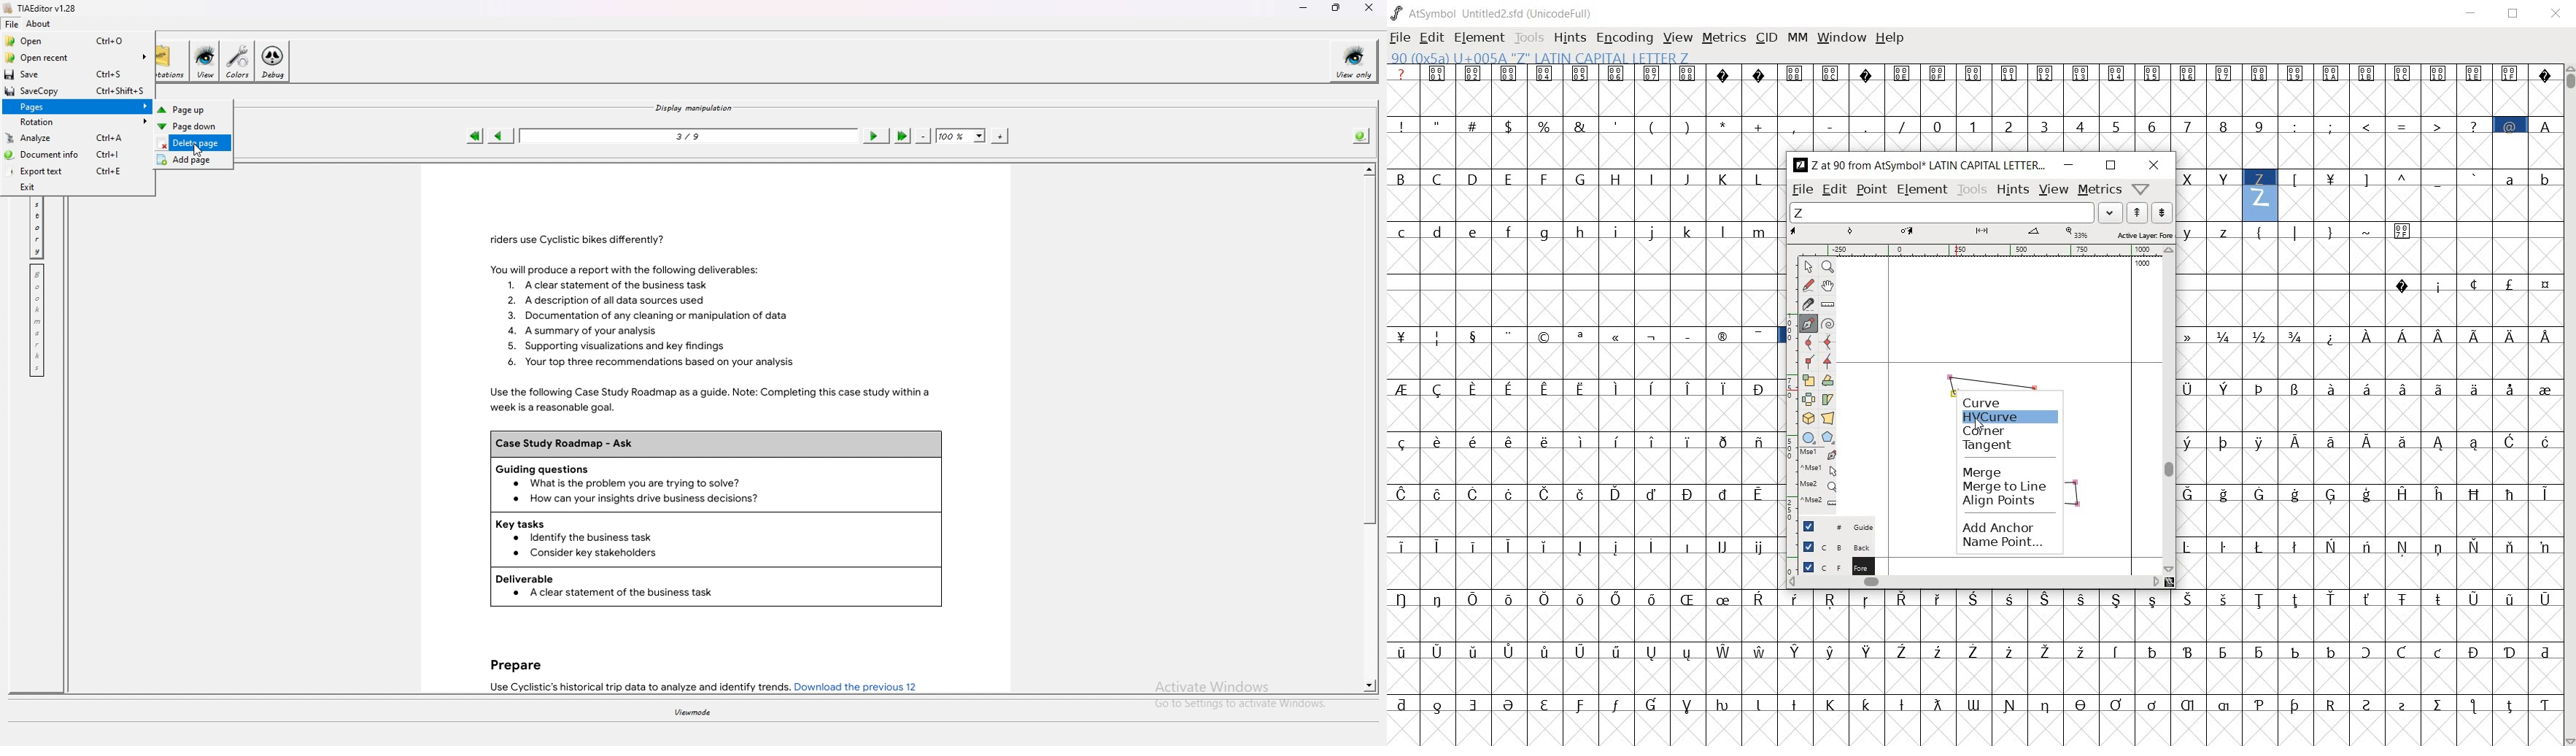  What do you see at coordinates (1433, 39) in the screenshot?
I see `edit` at bounding box center [1433, 39].